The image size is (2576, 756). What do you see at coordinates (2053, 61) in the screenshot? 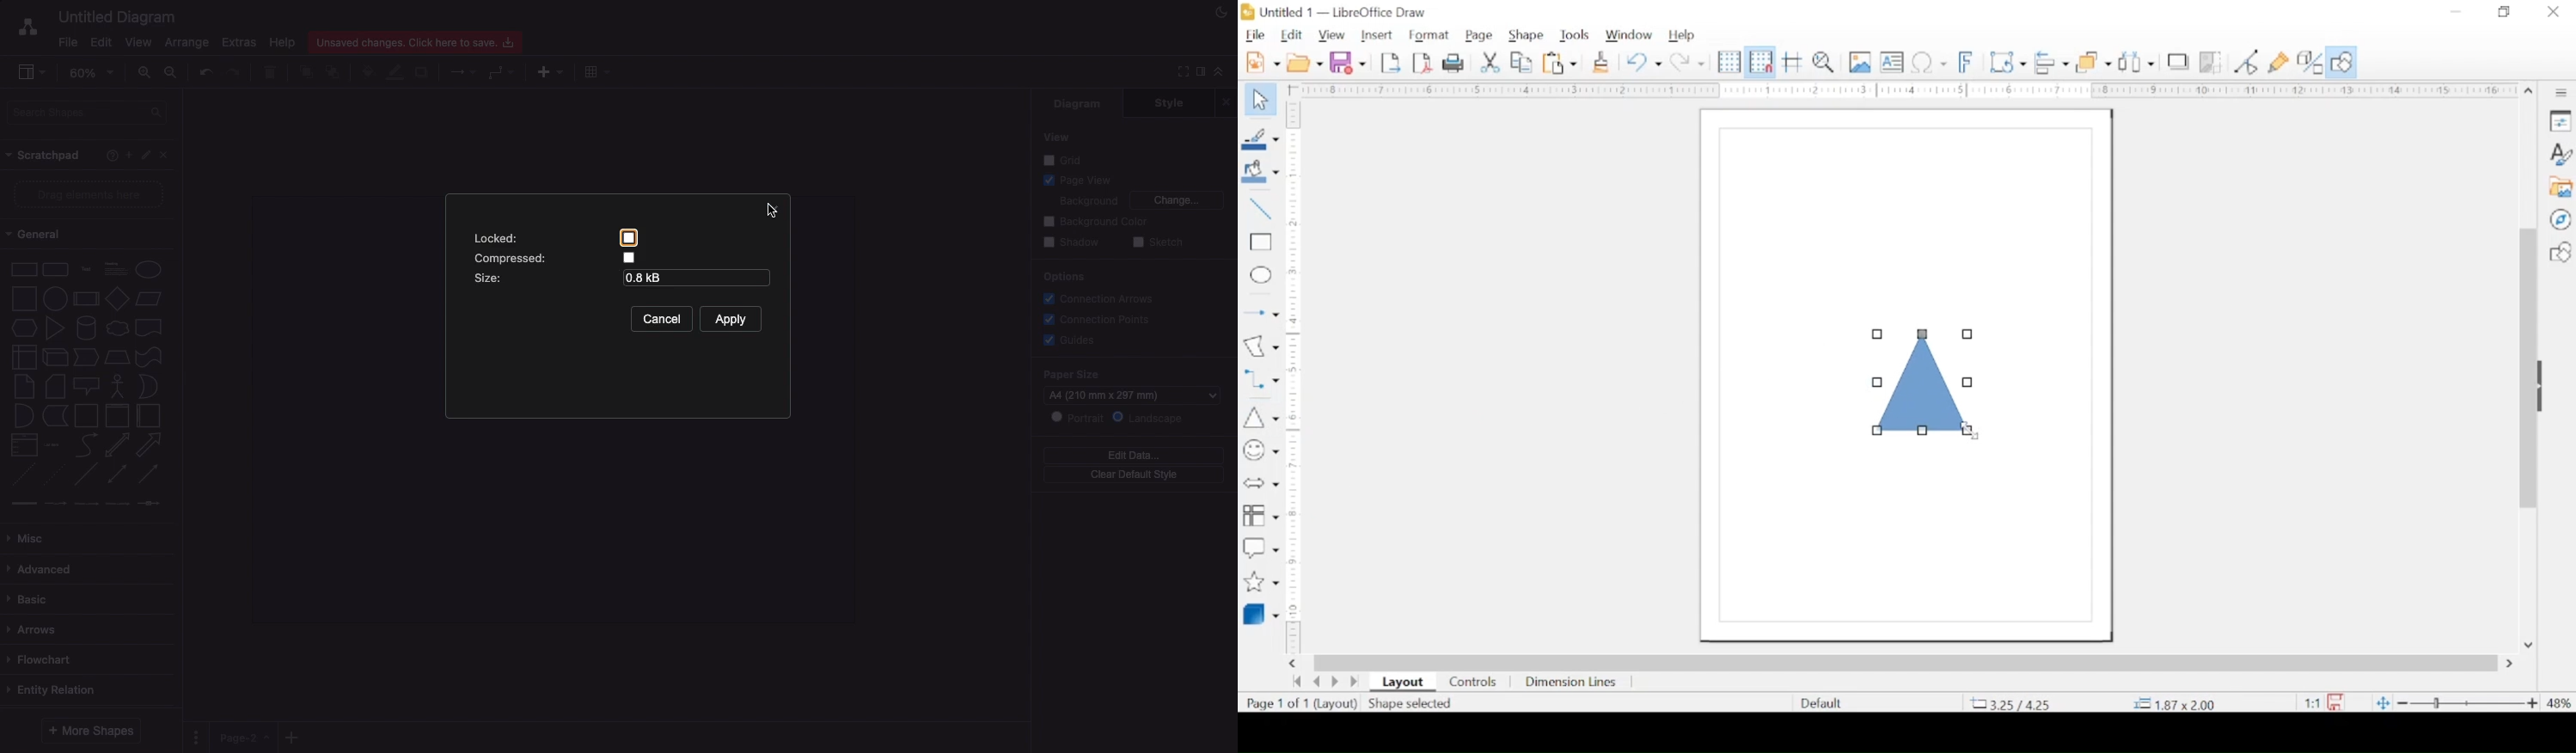
I see `align` at bounding box center [2053, 61].